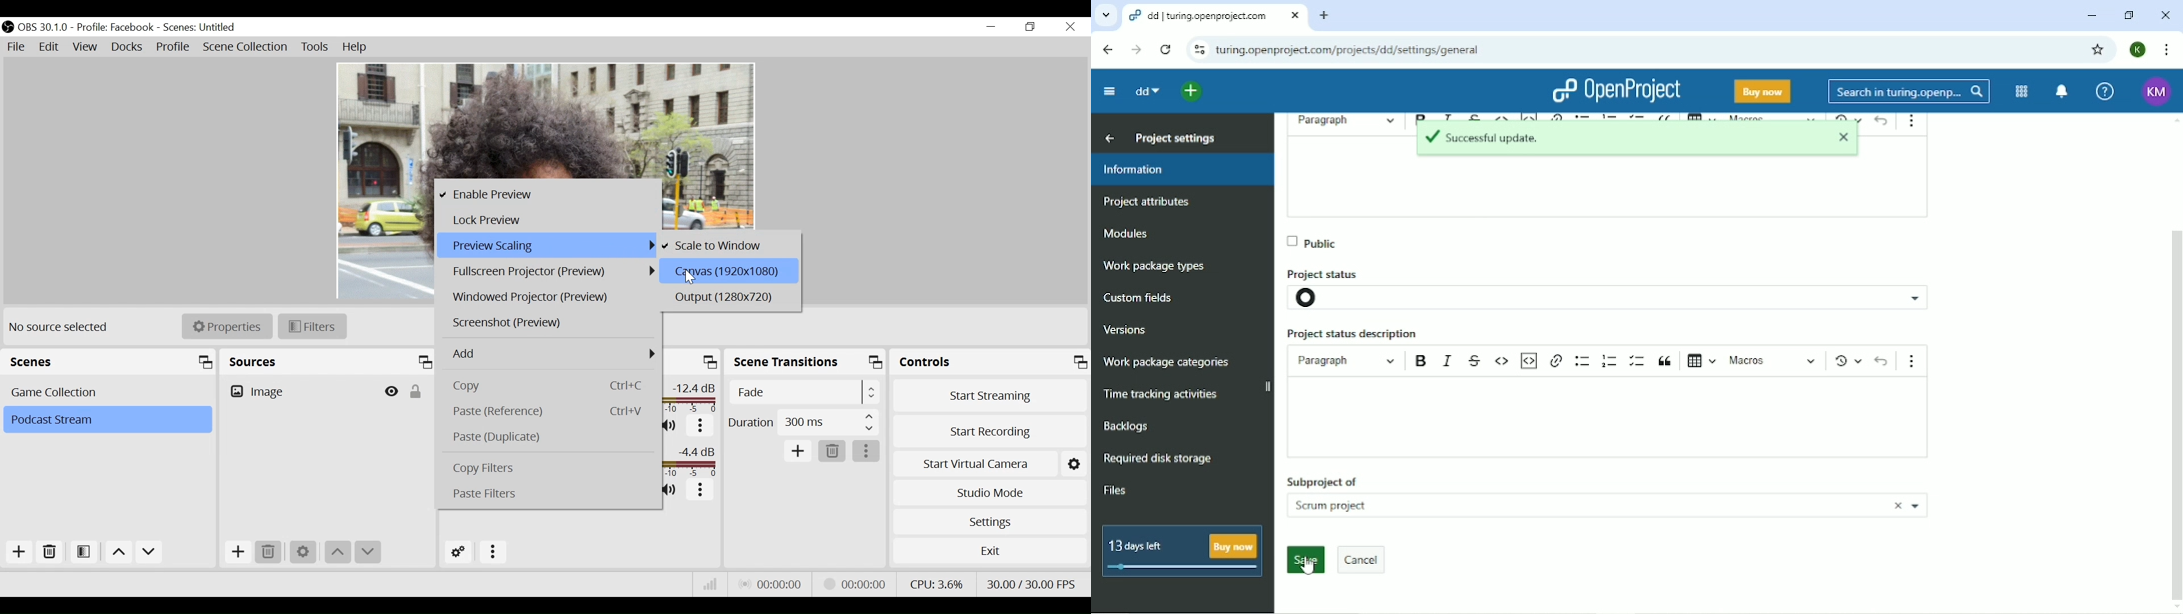 The height and width of the screenshot is (616, 2184). I want to click on Cursor, so click(1307, 563).